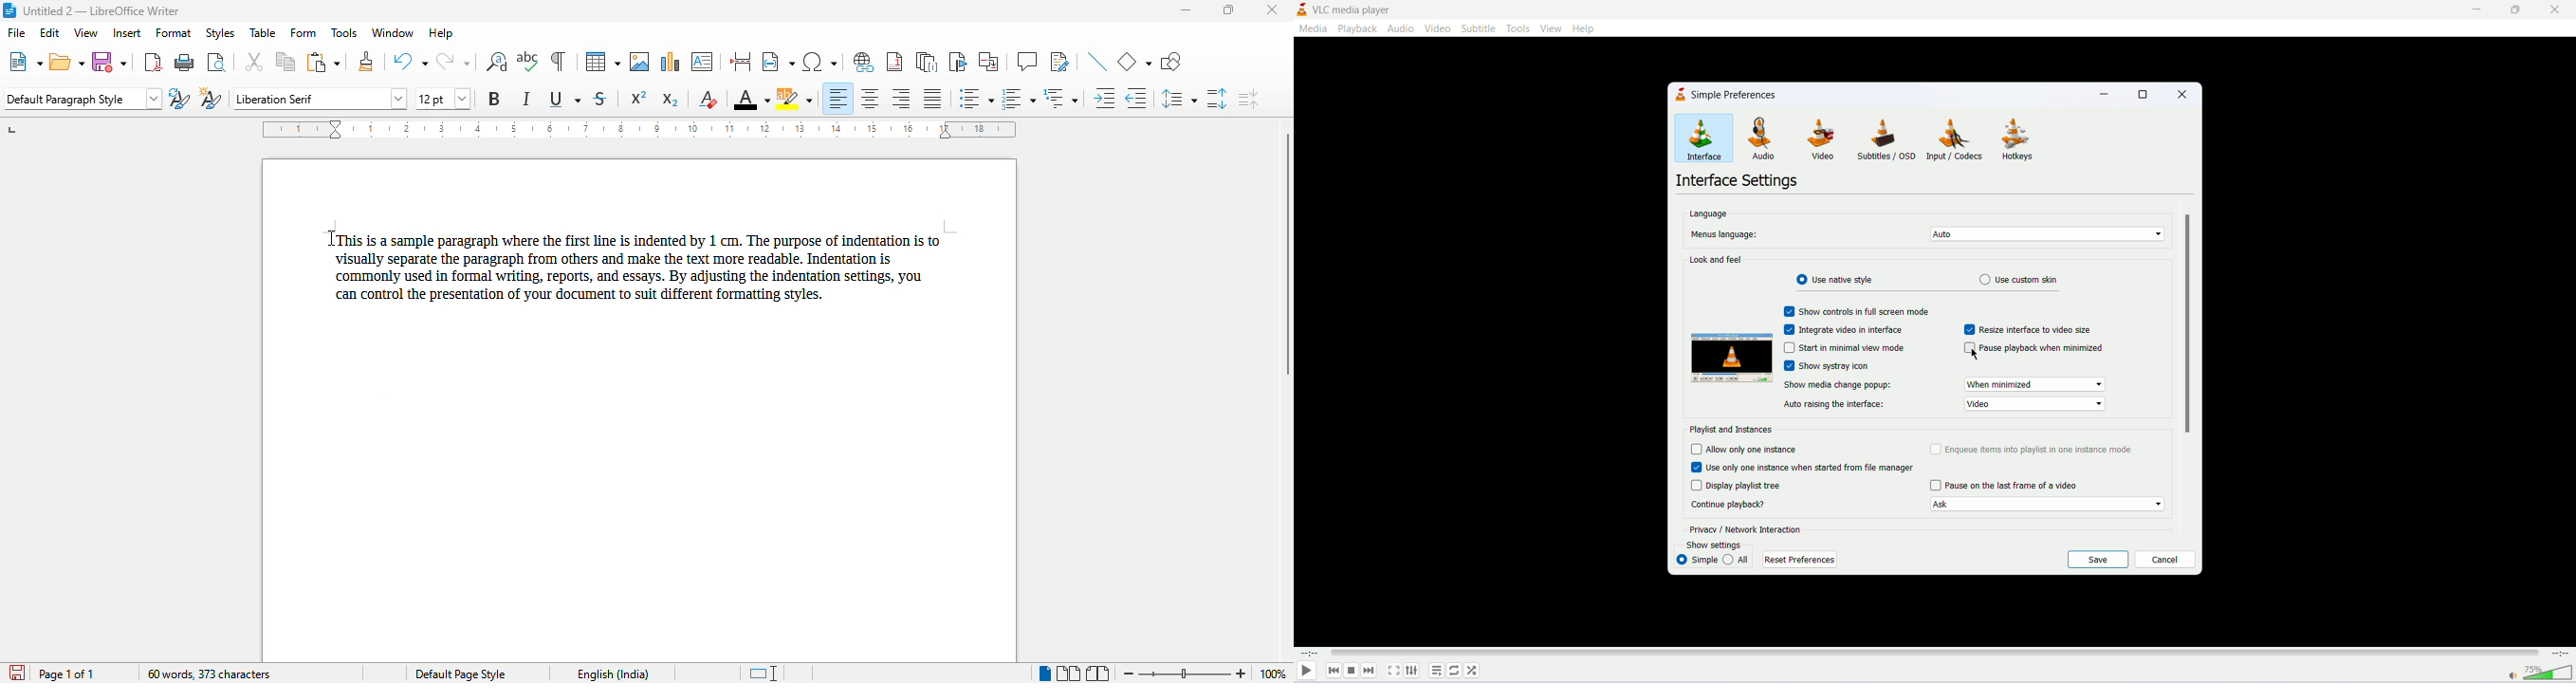 This screenshot has height=700, width=2576. I want to click on spelling, so click(528, 62).